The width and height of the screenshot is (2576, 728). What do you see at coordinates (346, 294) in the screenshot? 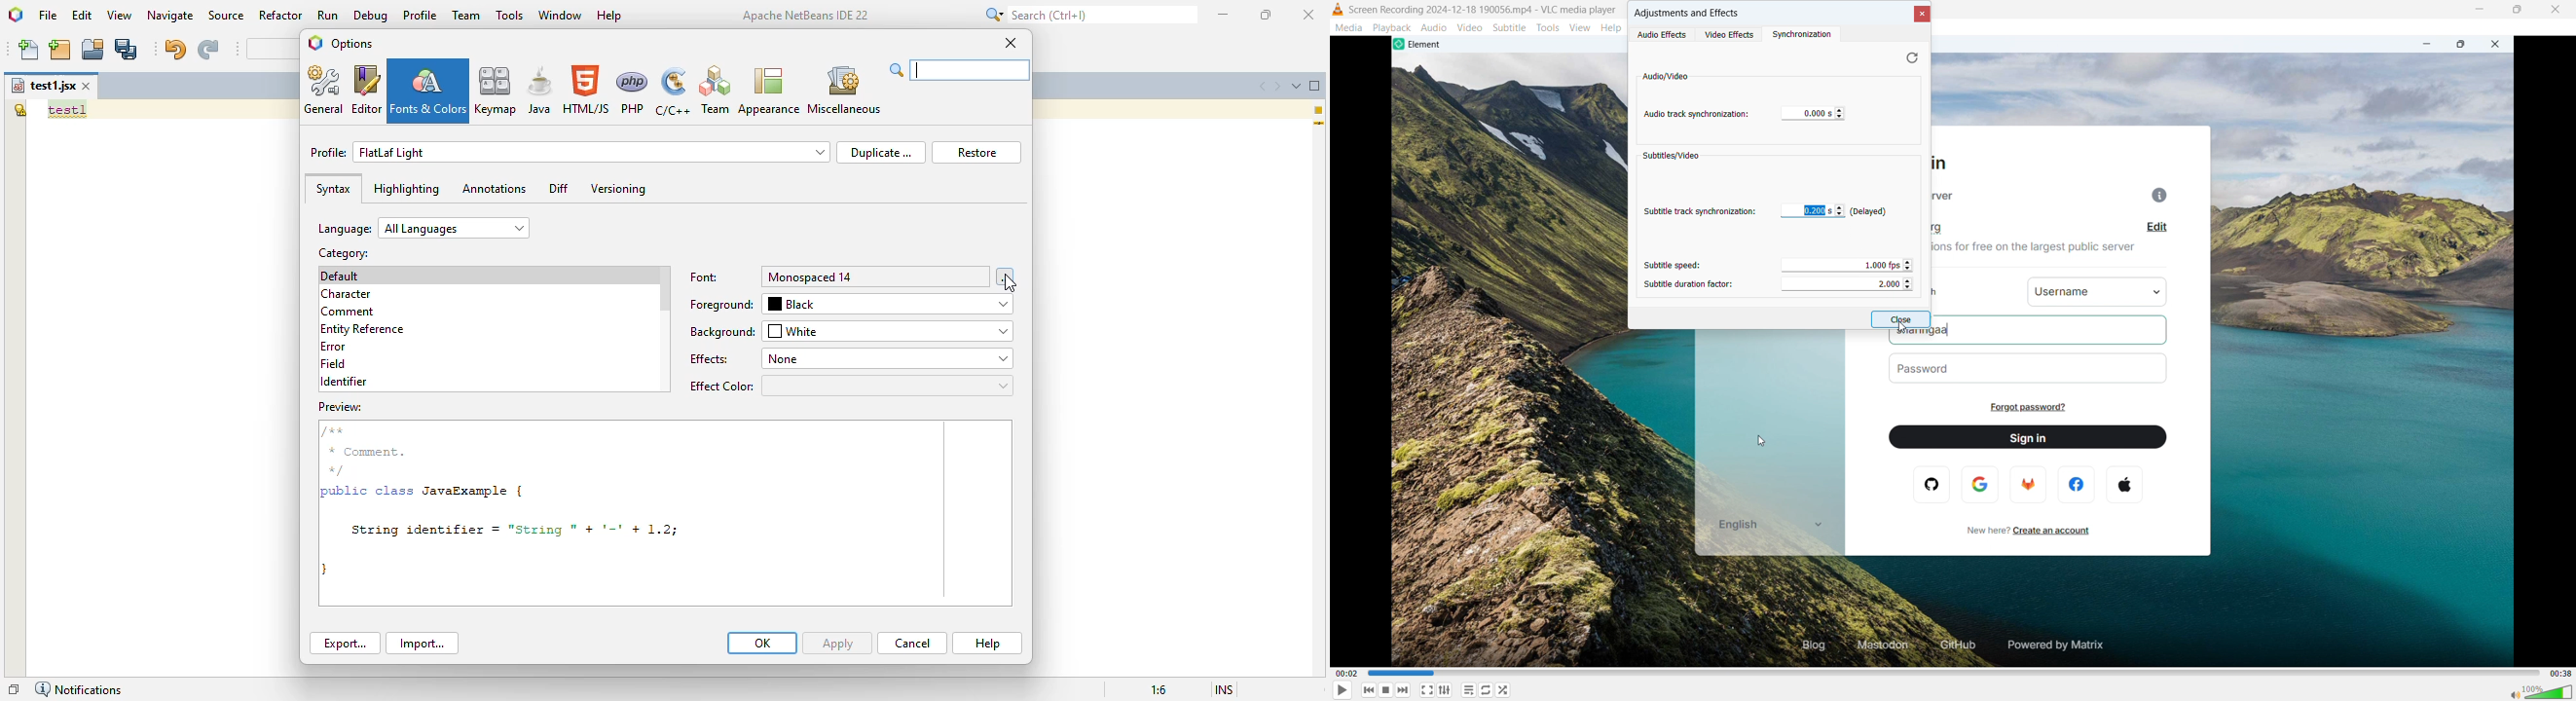
I see `character` at bounding box center [346, 294].